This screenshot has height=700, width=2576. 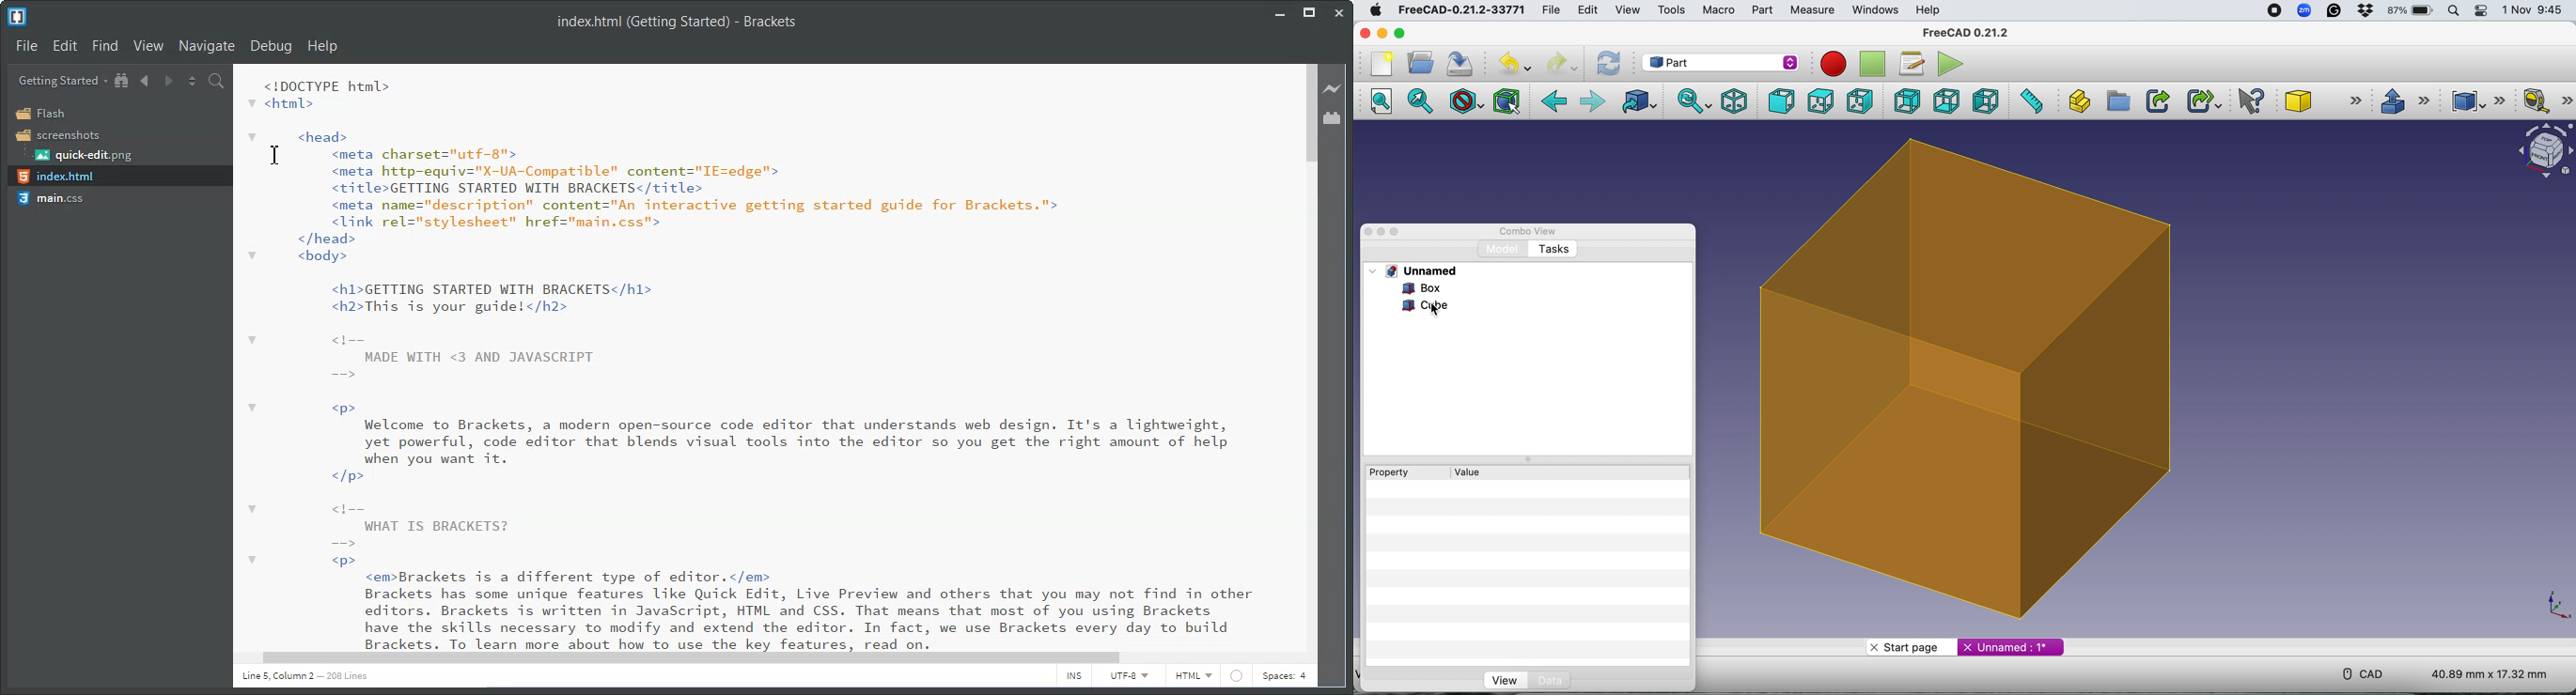 What do you see at coordinates (216, 81) in the screenshot?
I see `Find in files` at bounding box center [216, 81].